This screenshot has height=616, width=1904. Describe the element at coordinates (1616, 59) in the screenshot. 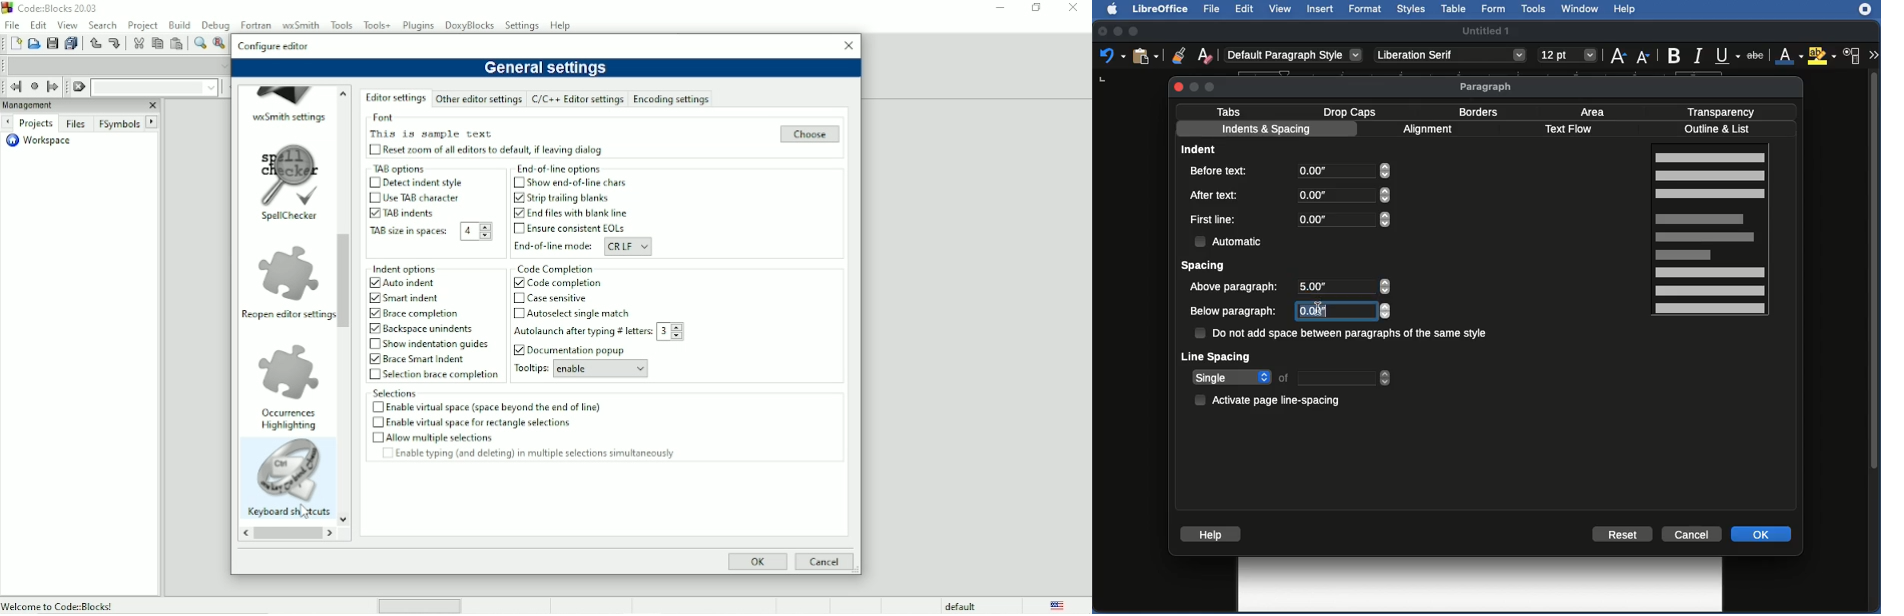

I see `font size increase` at that location.